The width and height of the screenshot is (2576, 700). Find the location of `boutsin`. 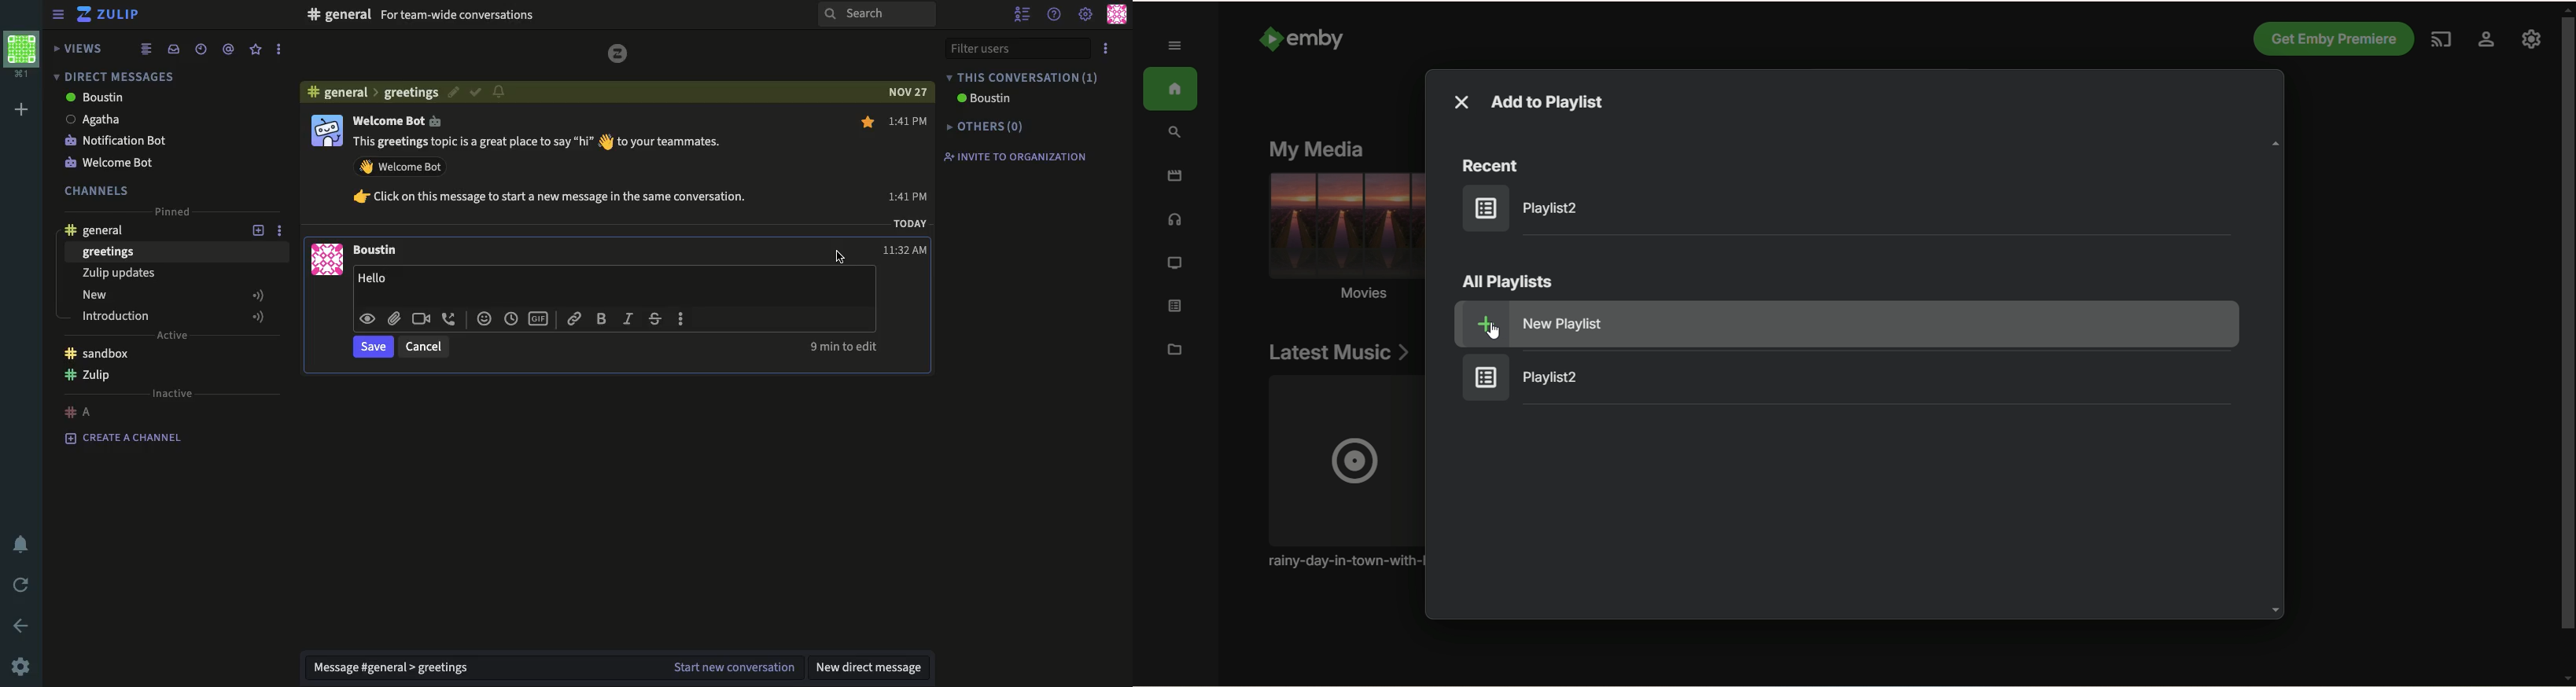

boutsin is located at coordinates (97, 97).